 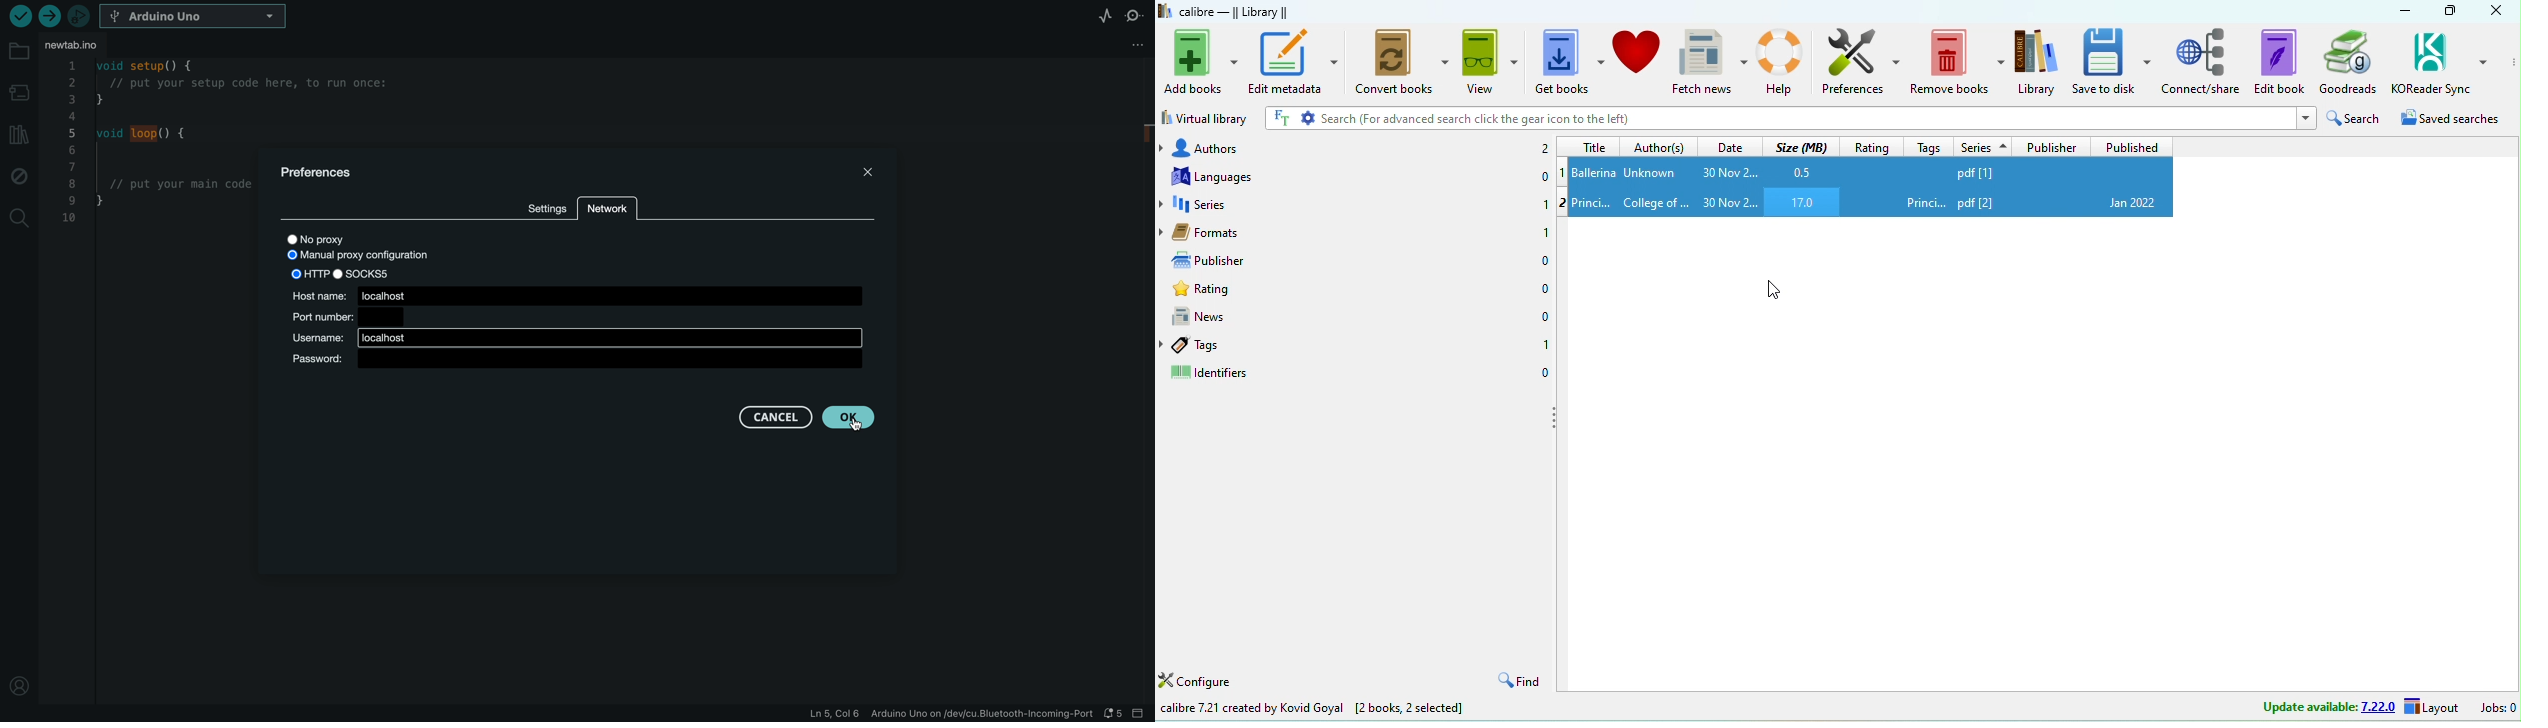 What do you see at coordinates (1235, 11) in the screenshot?
I see `calibre -library` at bounding box center [1235, 11].